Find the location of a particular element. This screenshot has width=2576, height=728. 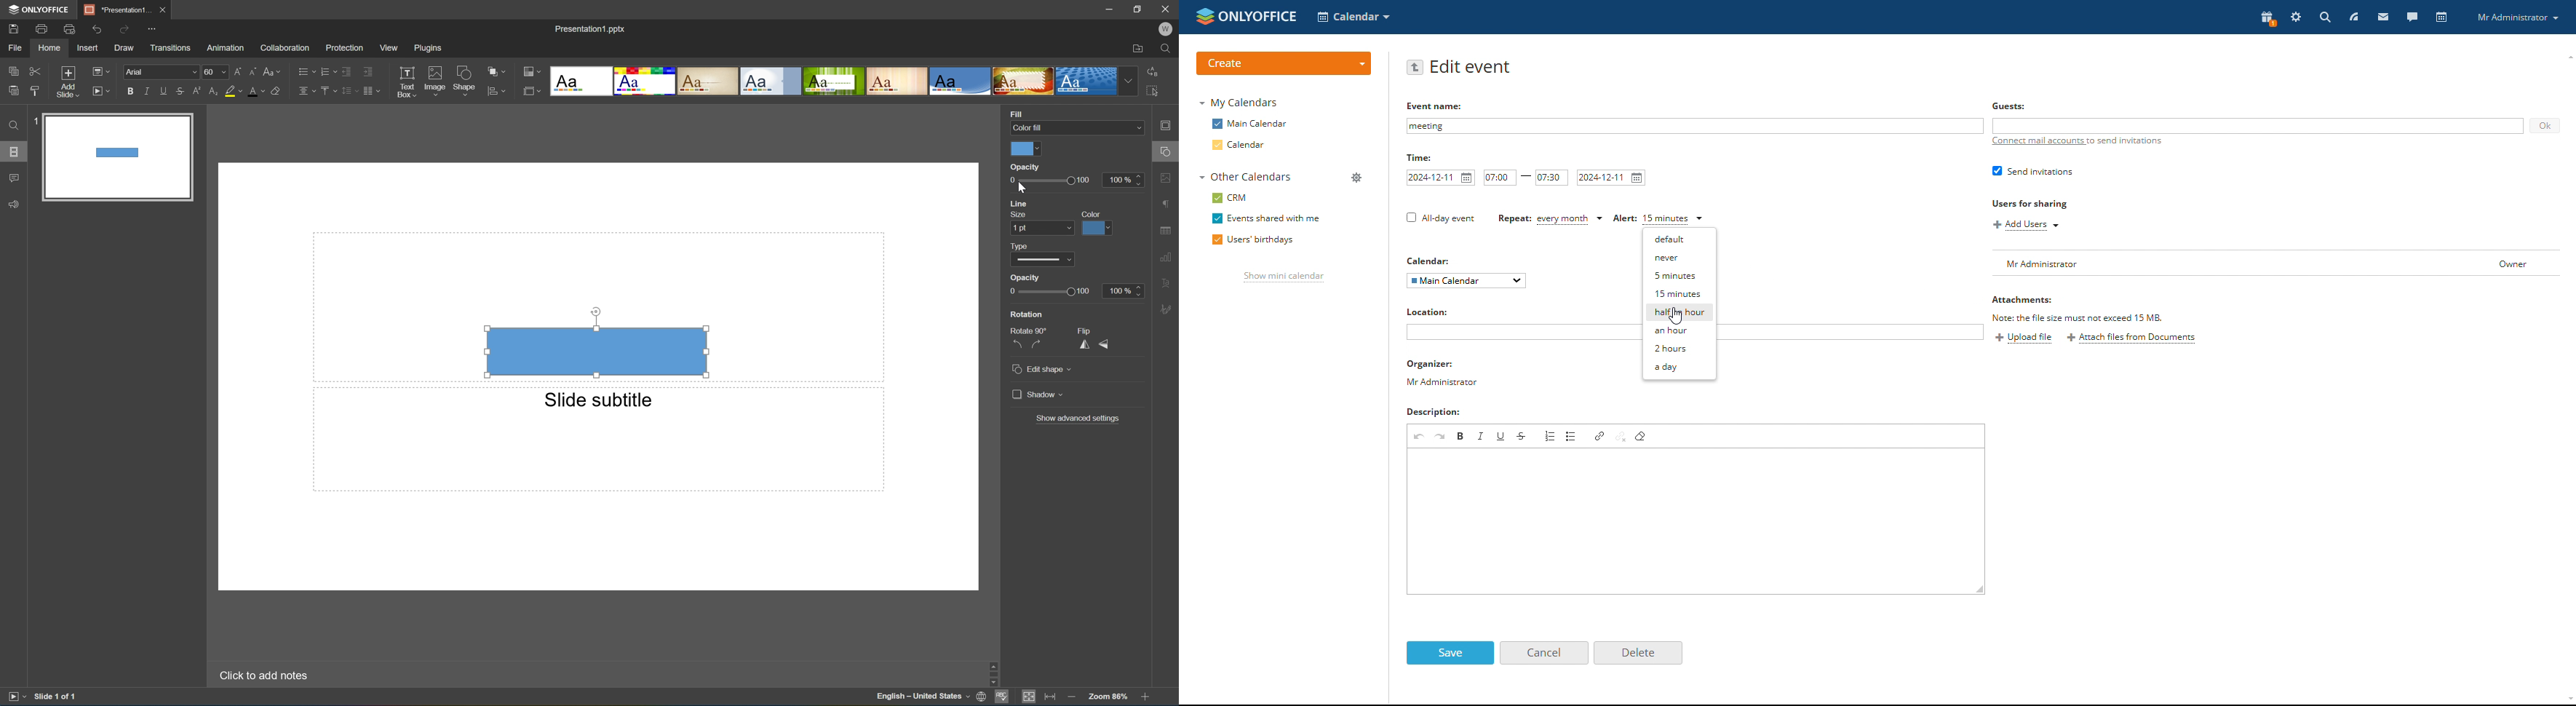

delete is located at coordinates (1638, 653).